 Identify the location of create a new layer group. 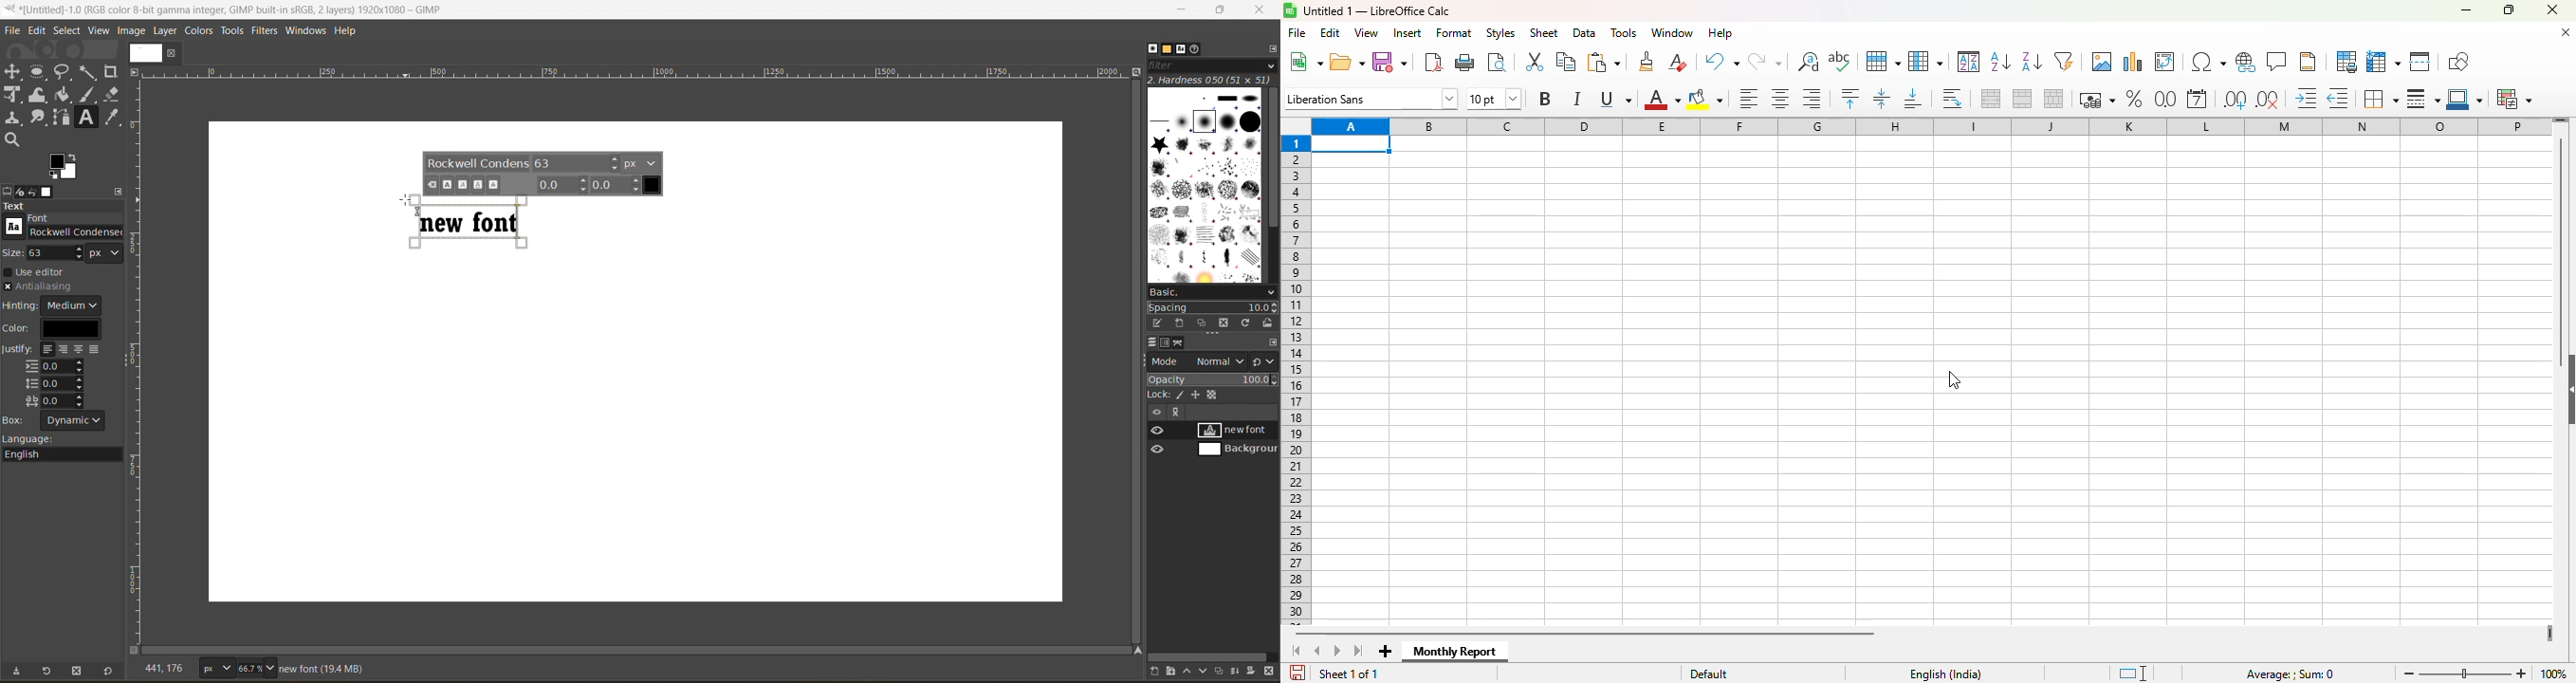
(1172, 672).